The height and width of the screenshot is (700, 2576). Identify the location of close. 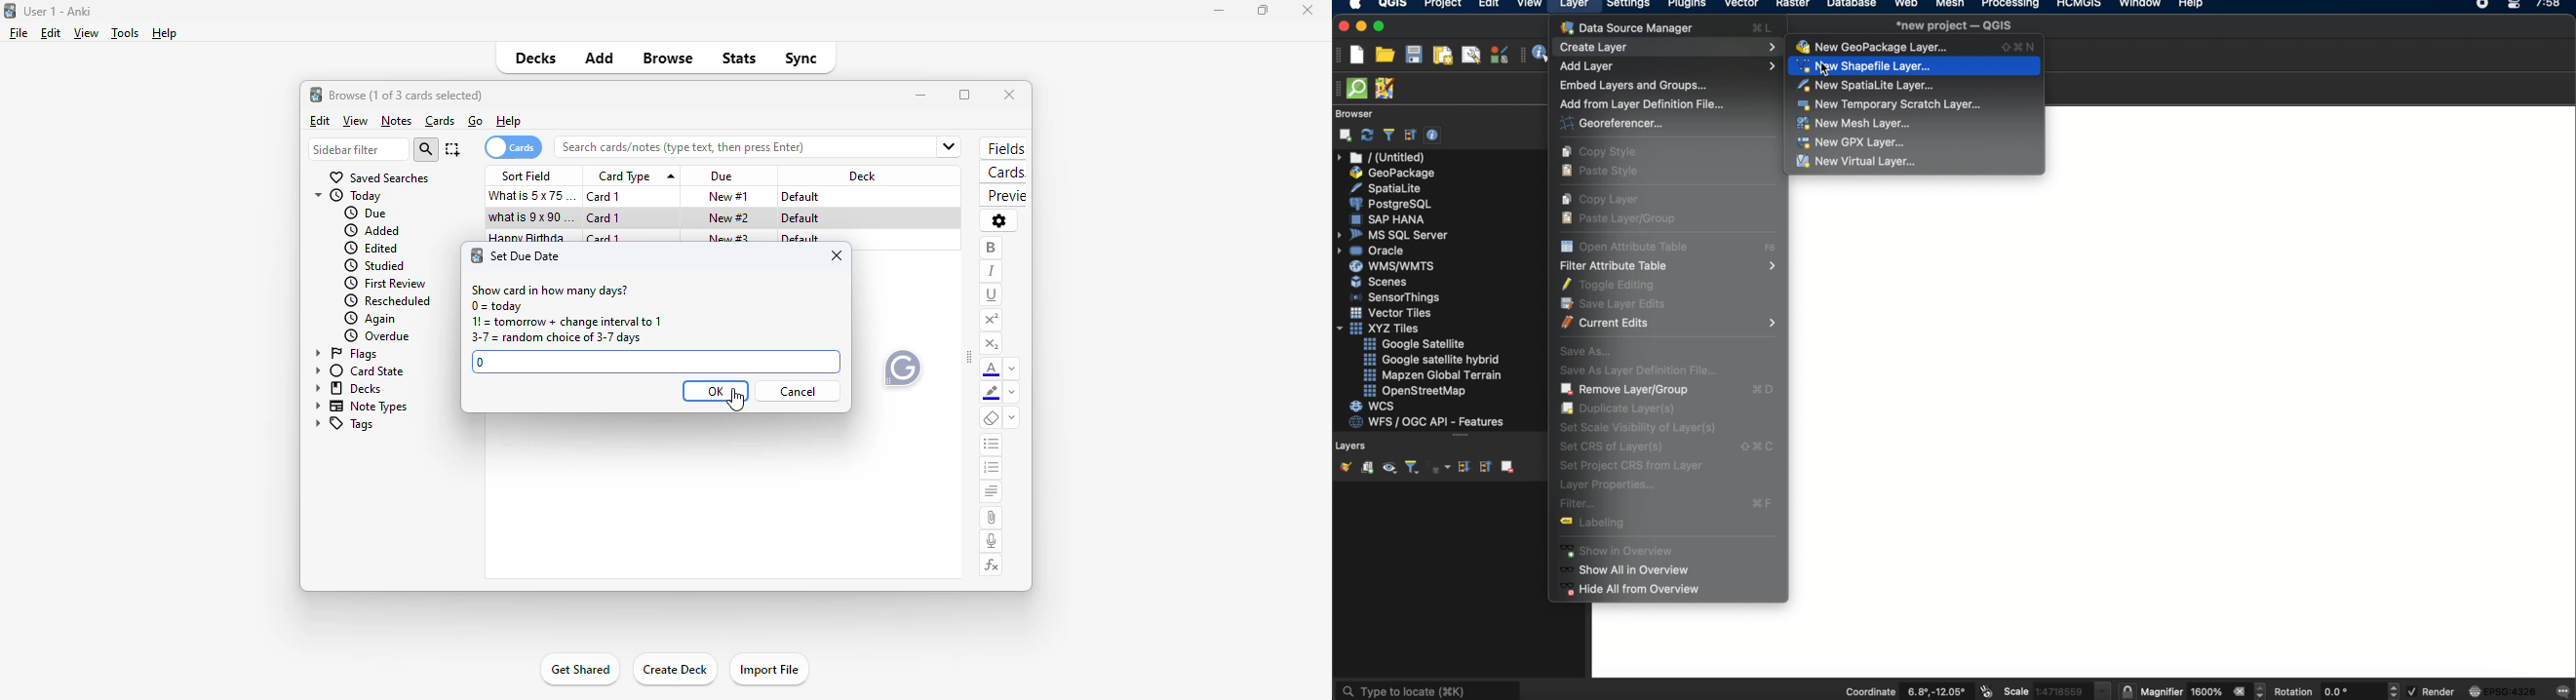
(1342, 27).